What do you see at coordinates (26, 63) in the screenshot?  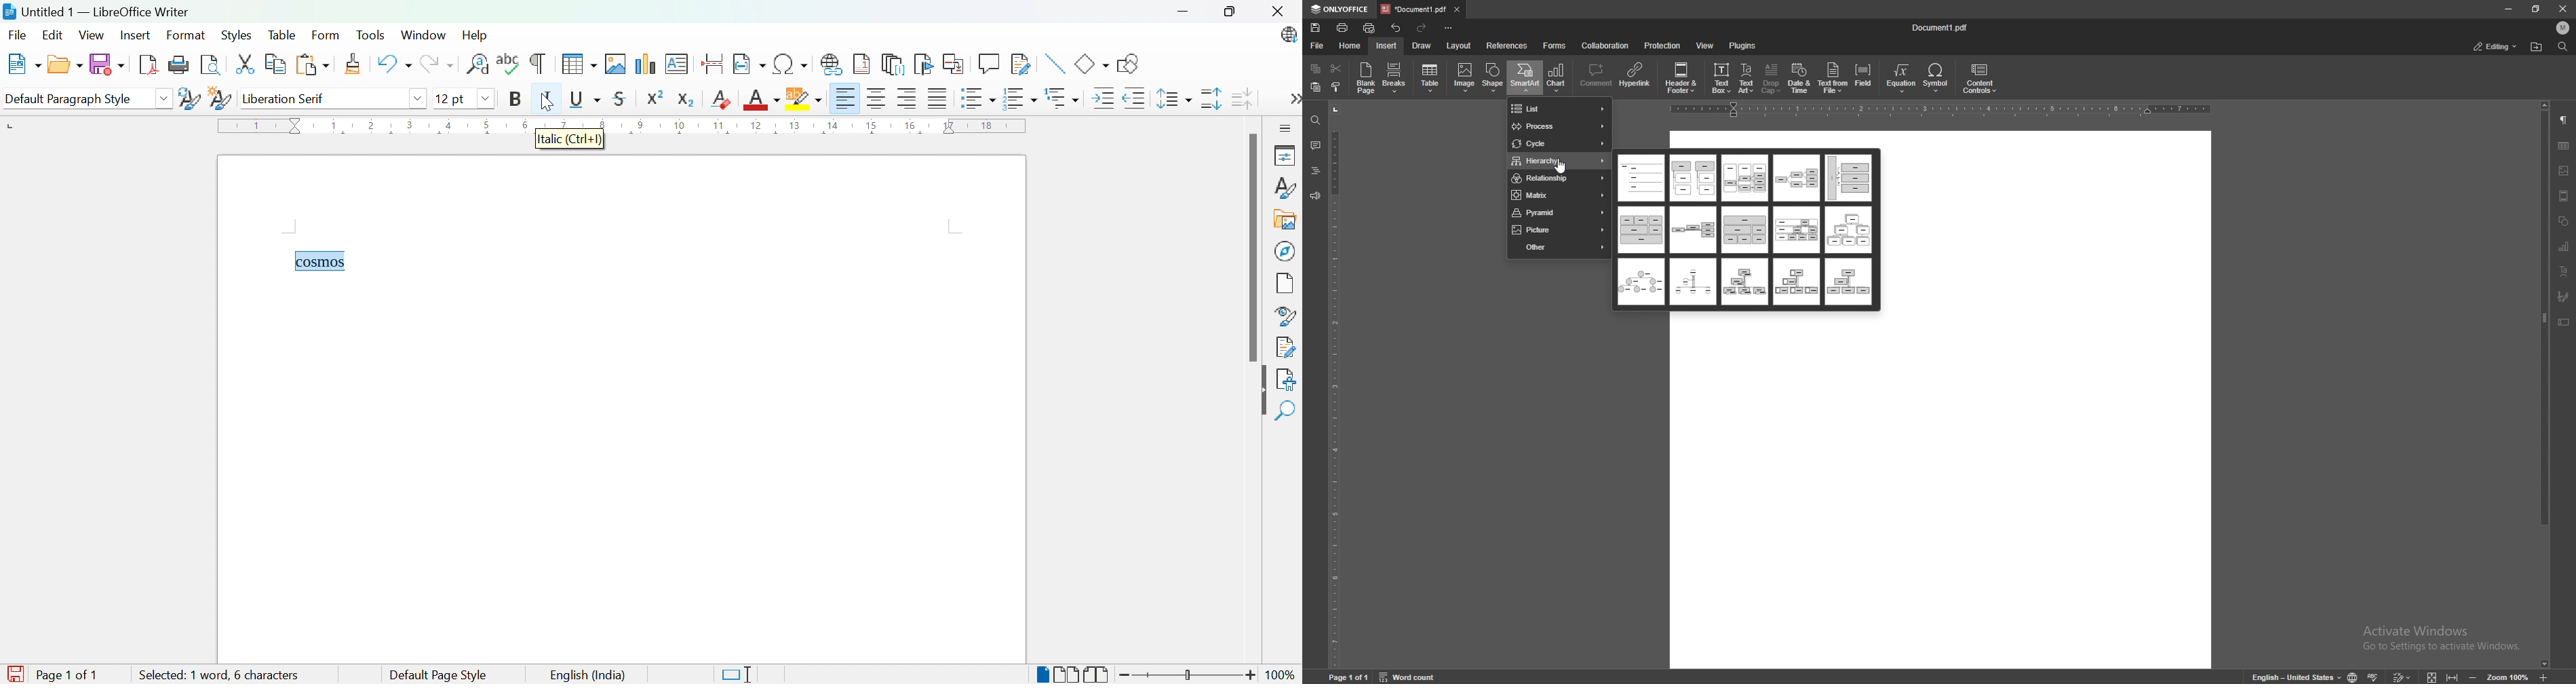 I see `New` at bounding box center [26, 63].